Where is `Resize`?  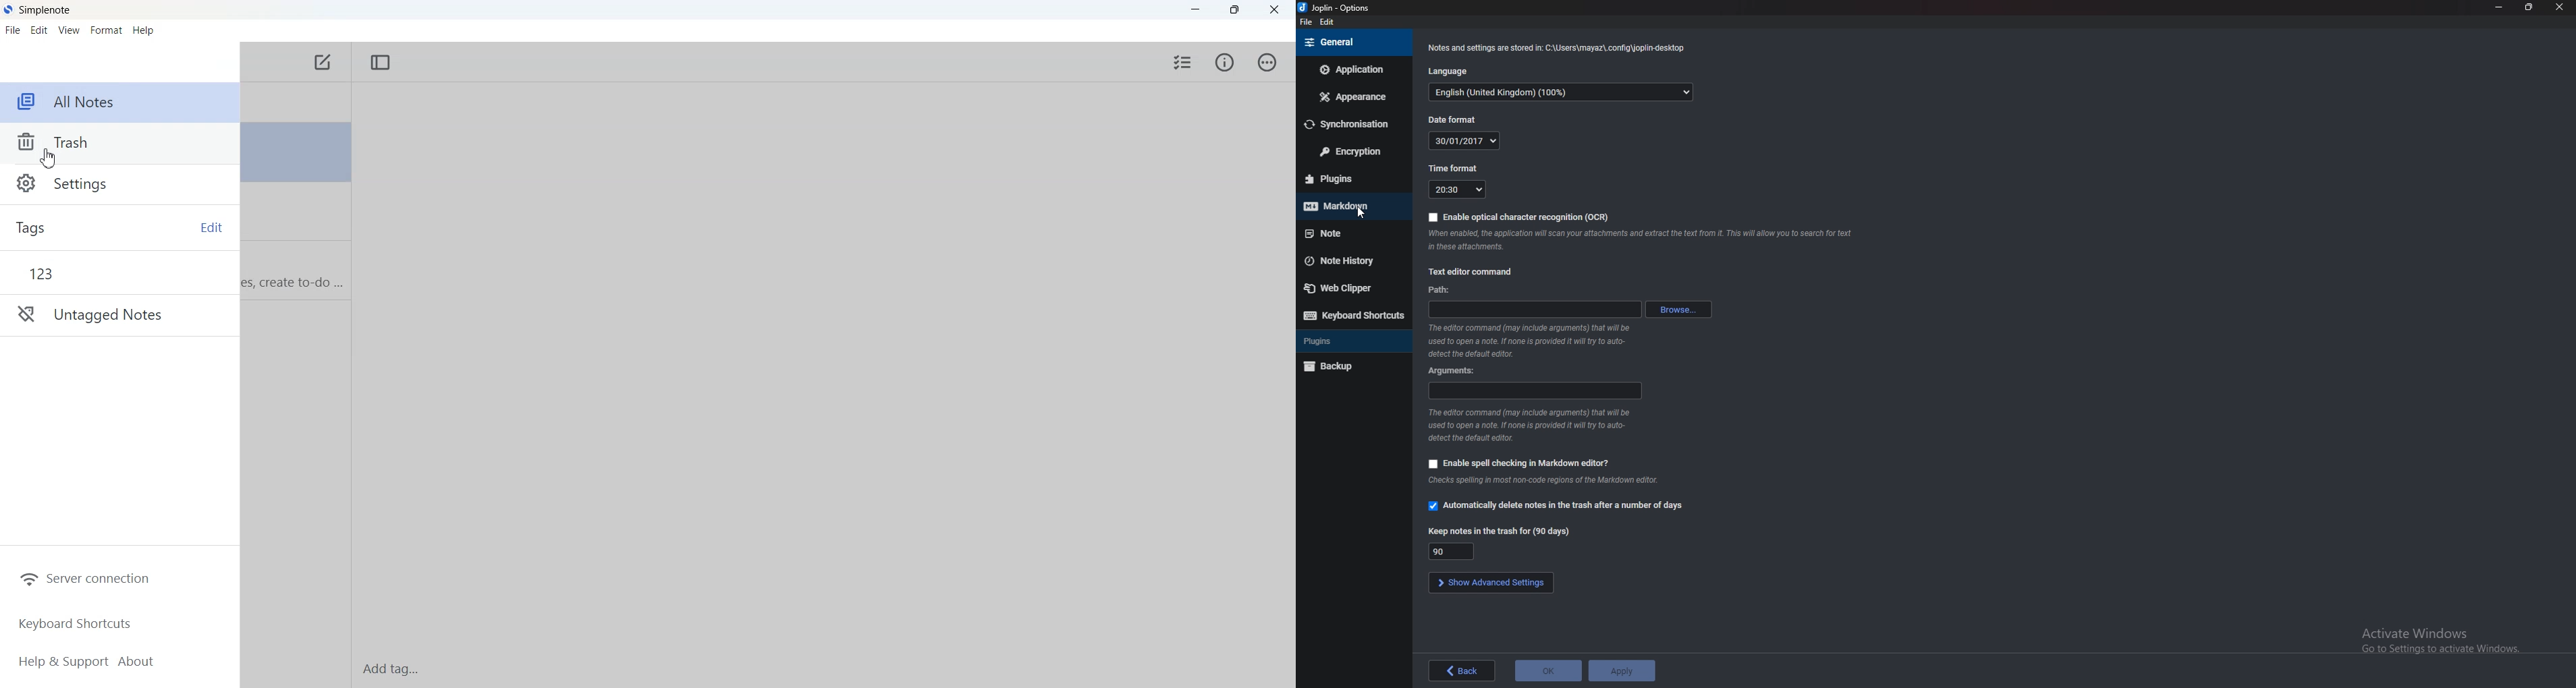
Resize is located at coordinates (2530, 7).